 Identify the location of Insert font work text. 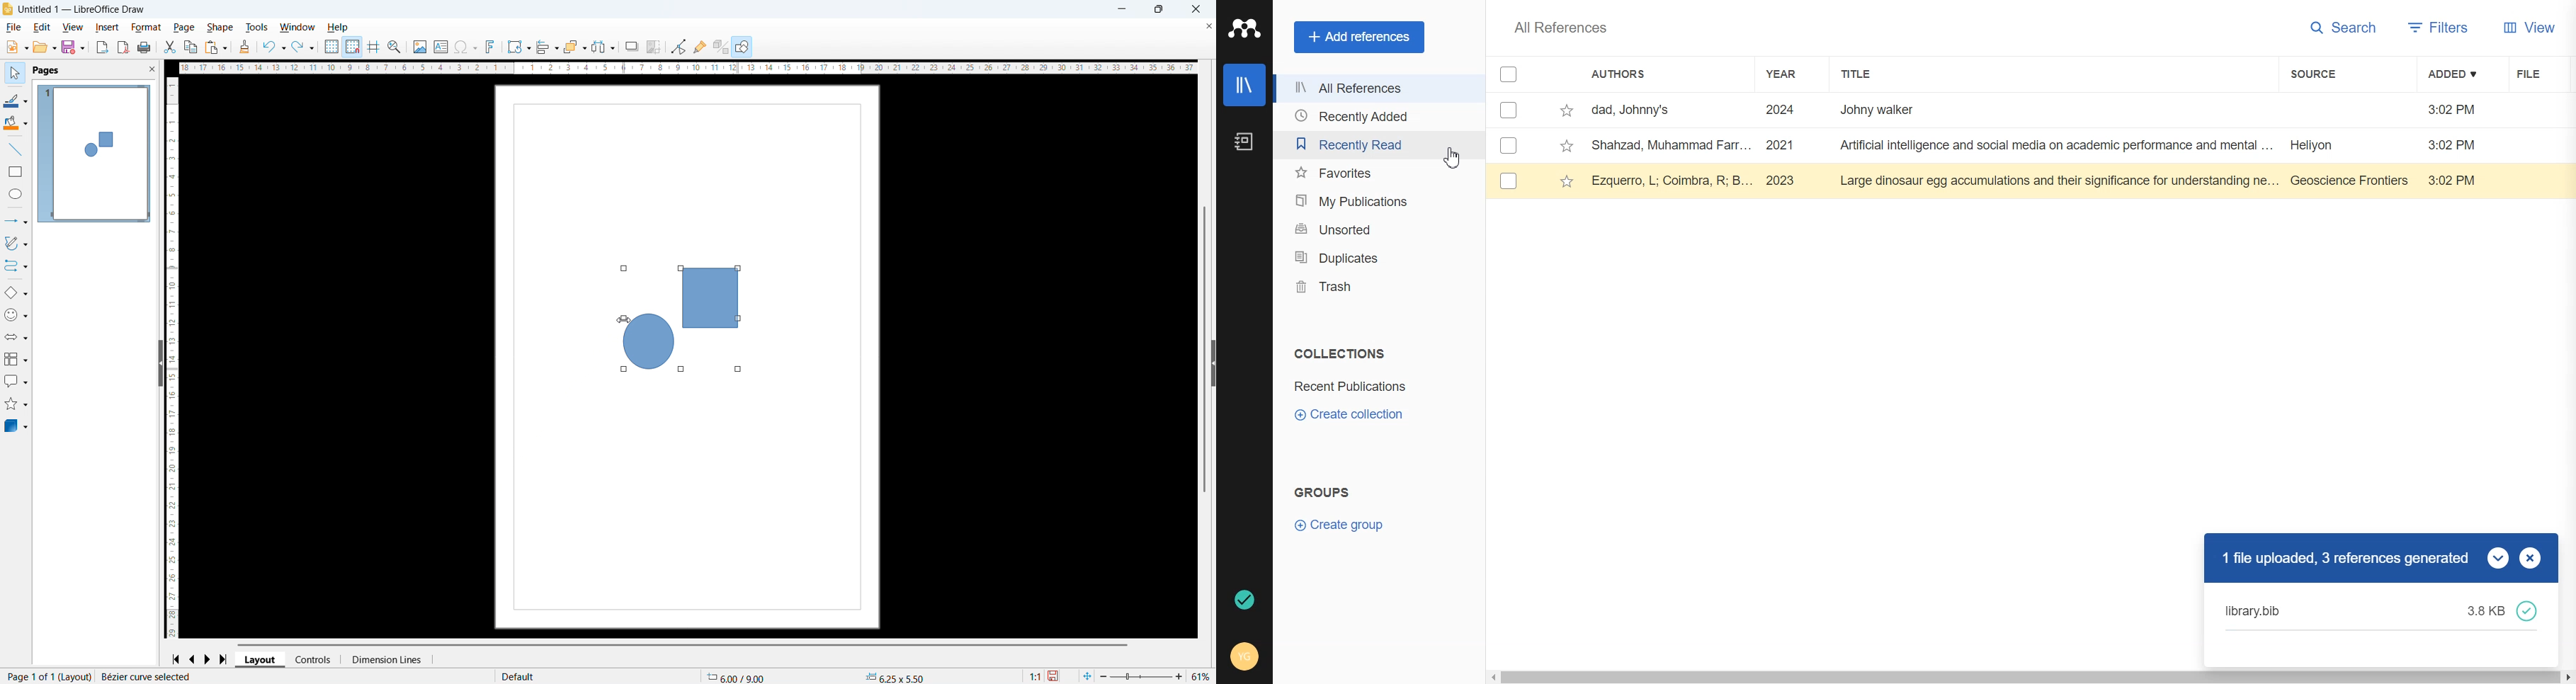
(490, 46).